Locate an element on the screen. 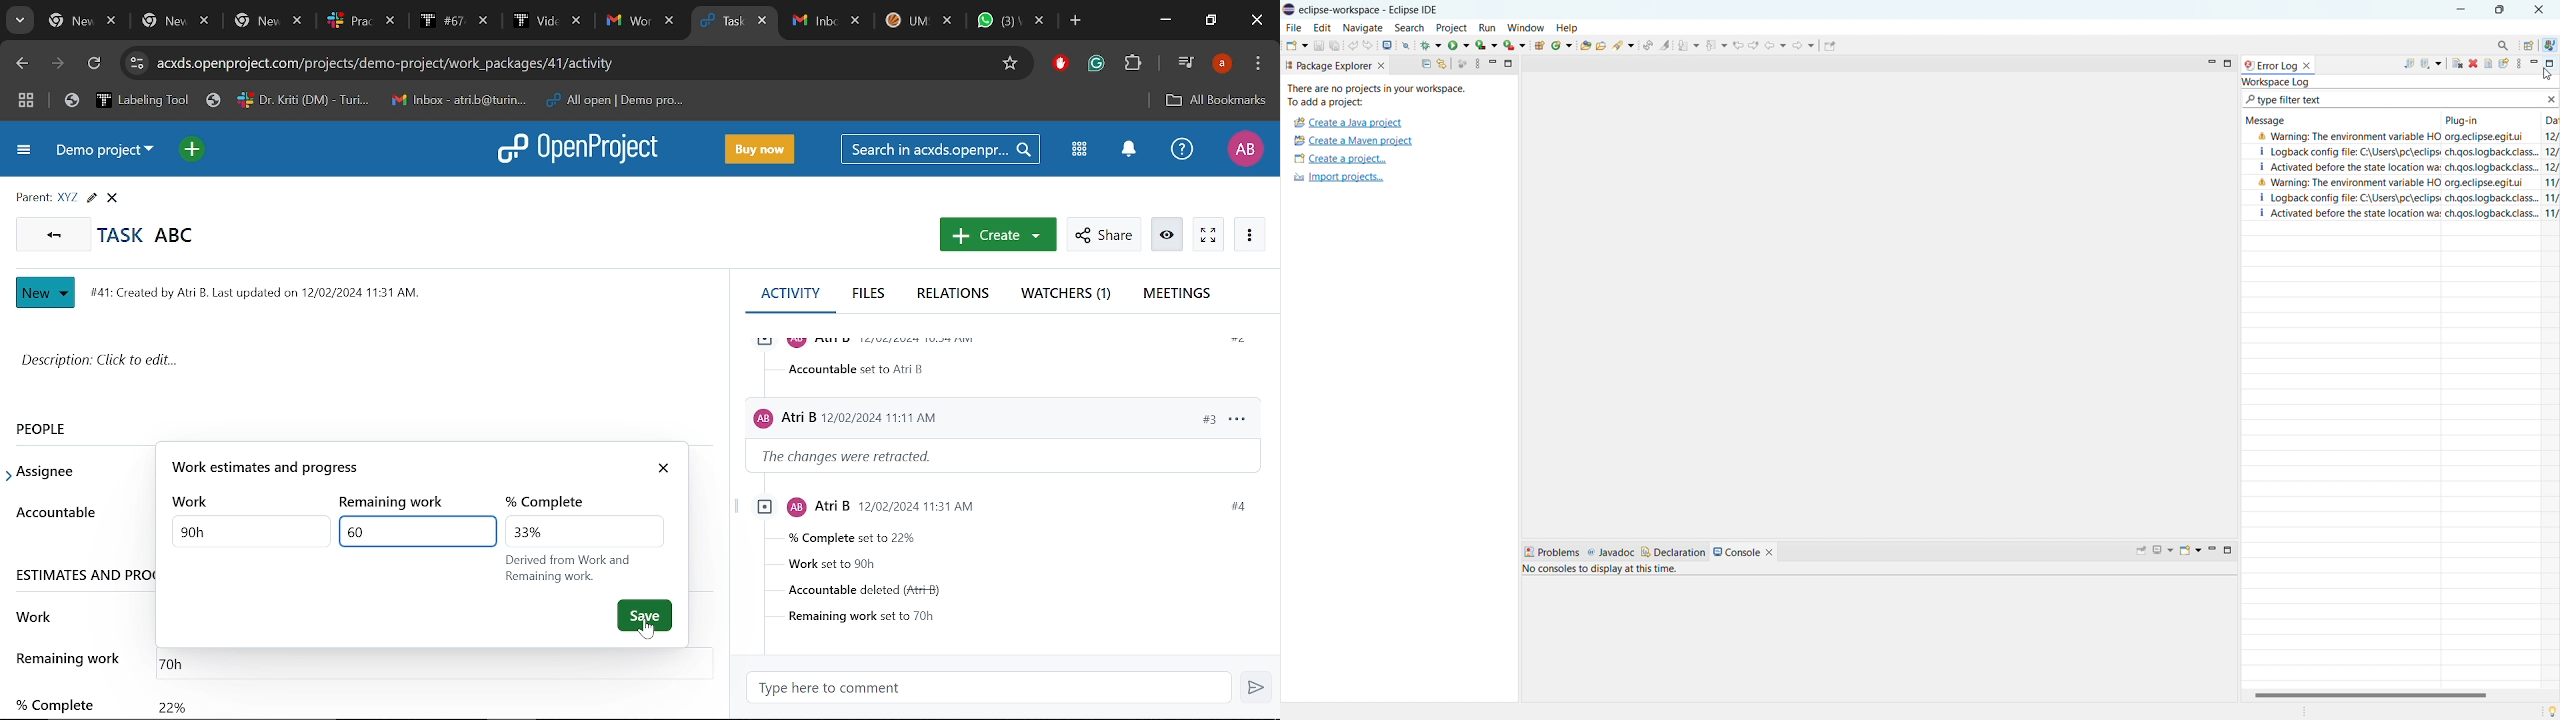 The width and height of the screenshot is (2576, 728). Watchers  is located at coordinates (1069, 295).